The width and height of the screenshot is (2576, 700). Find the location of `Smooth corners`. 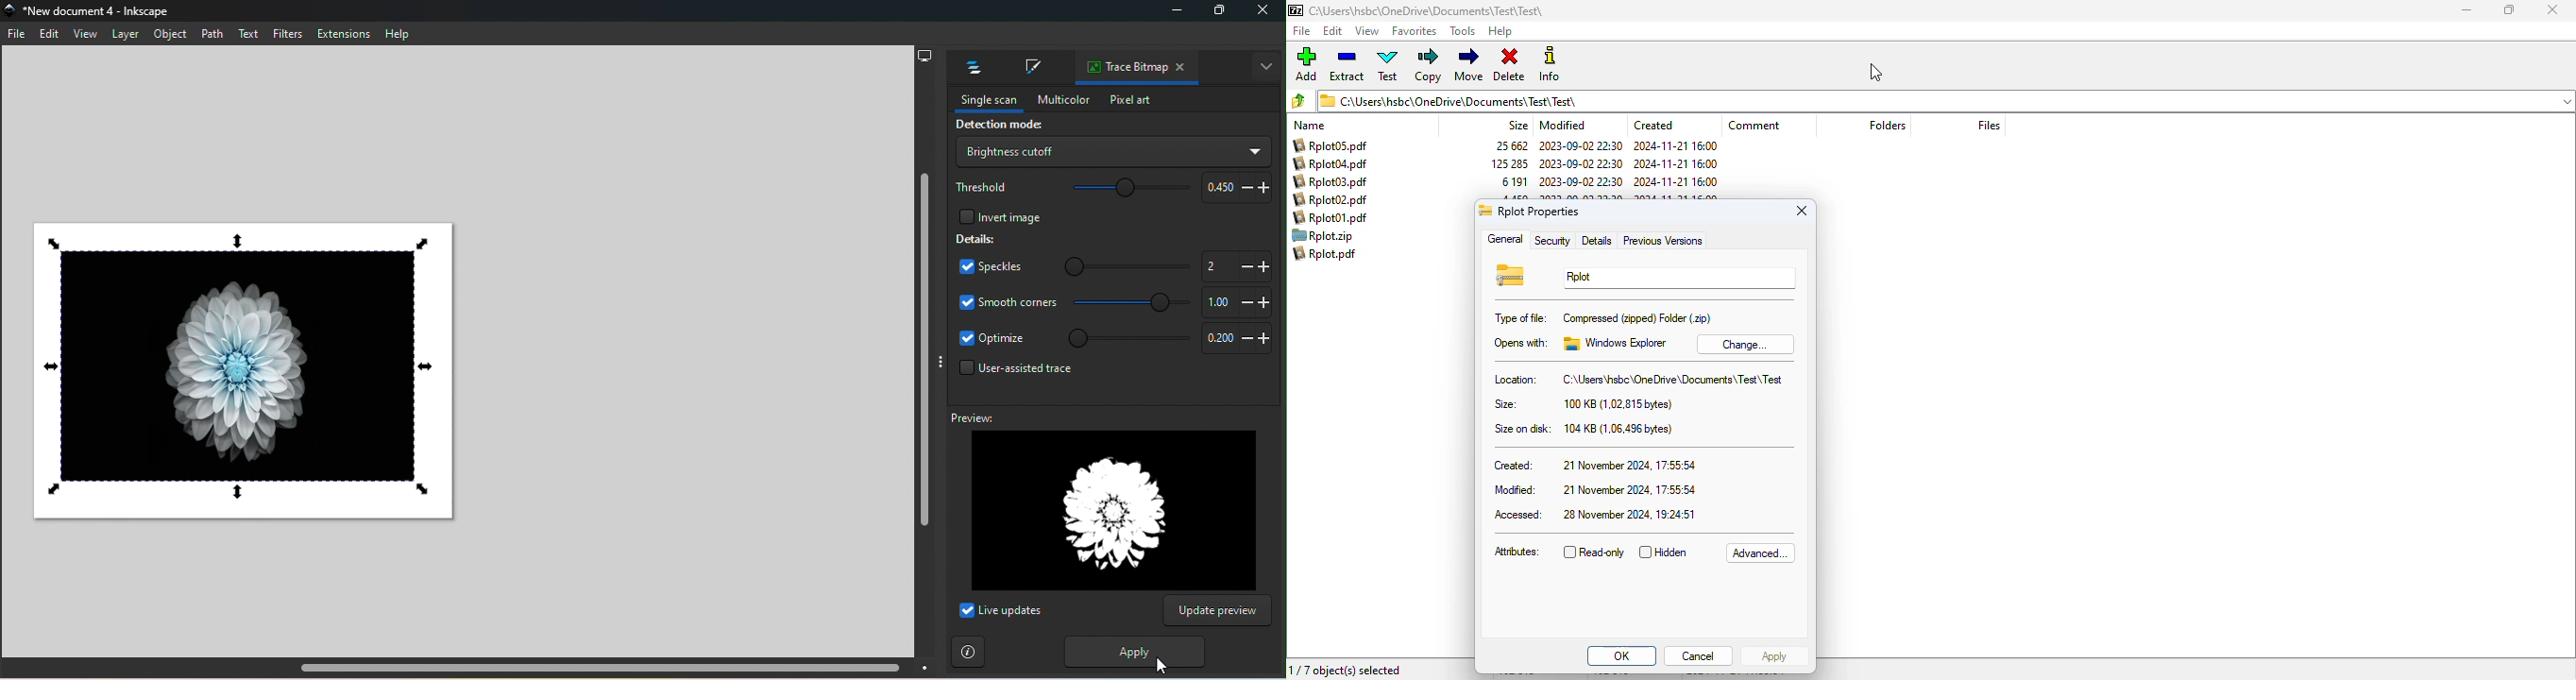

Smooth corners is located at coordinates (1008, 301).